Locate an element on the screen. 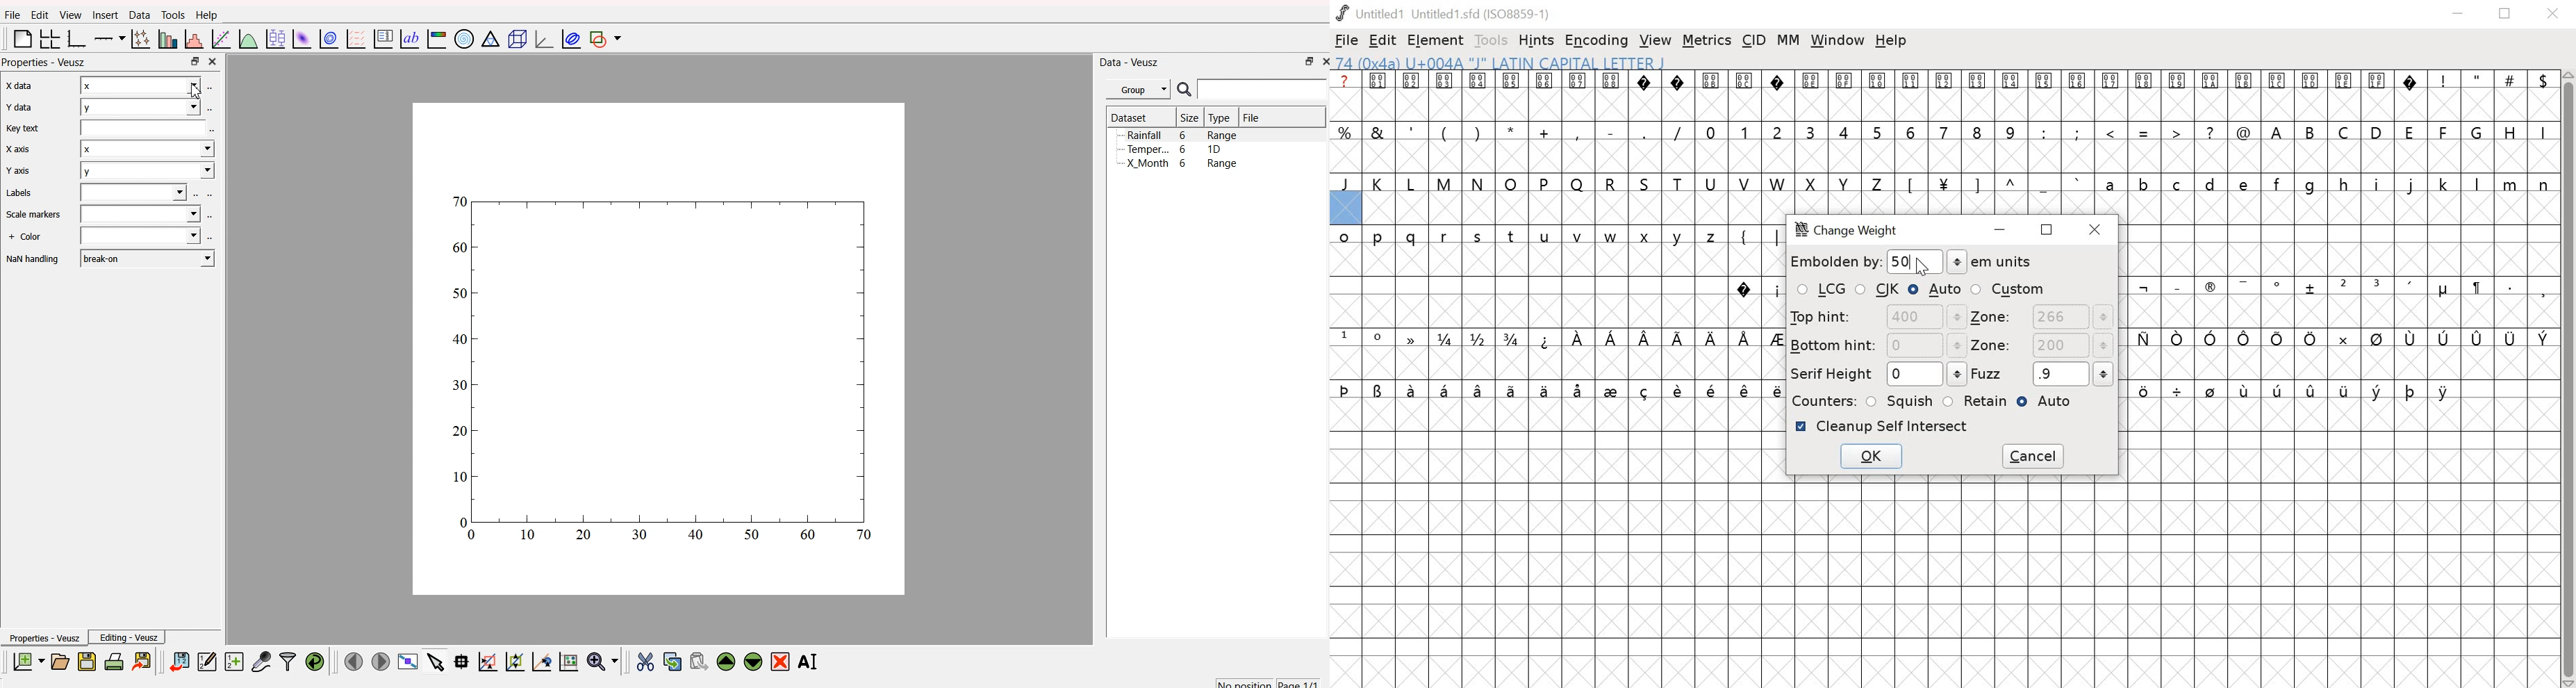 This screenshot has width=2576, height=700. CLEANUP self intersect is located at coordinates (1882, 426).